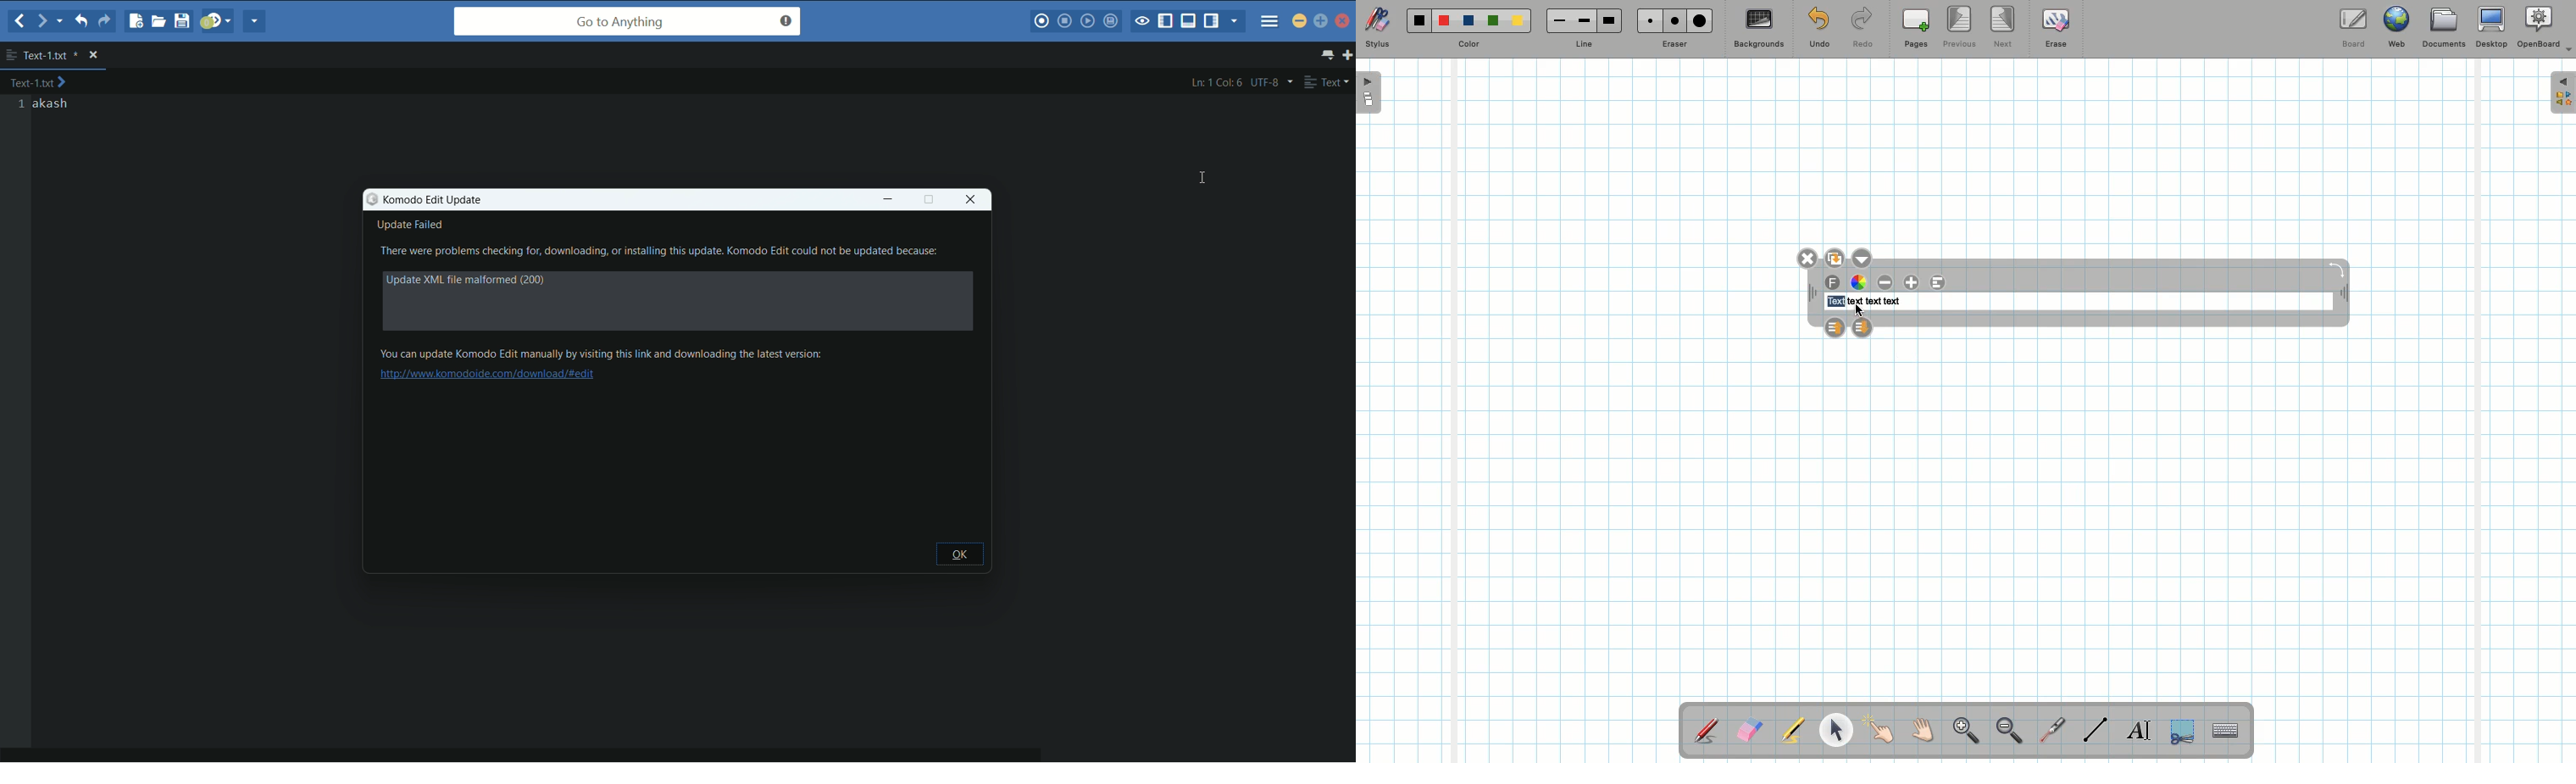  I want to click on Green, so click(1493, 22).